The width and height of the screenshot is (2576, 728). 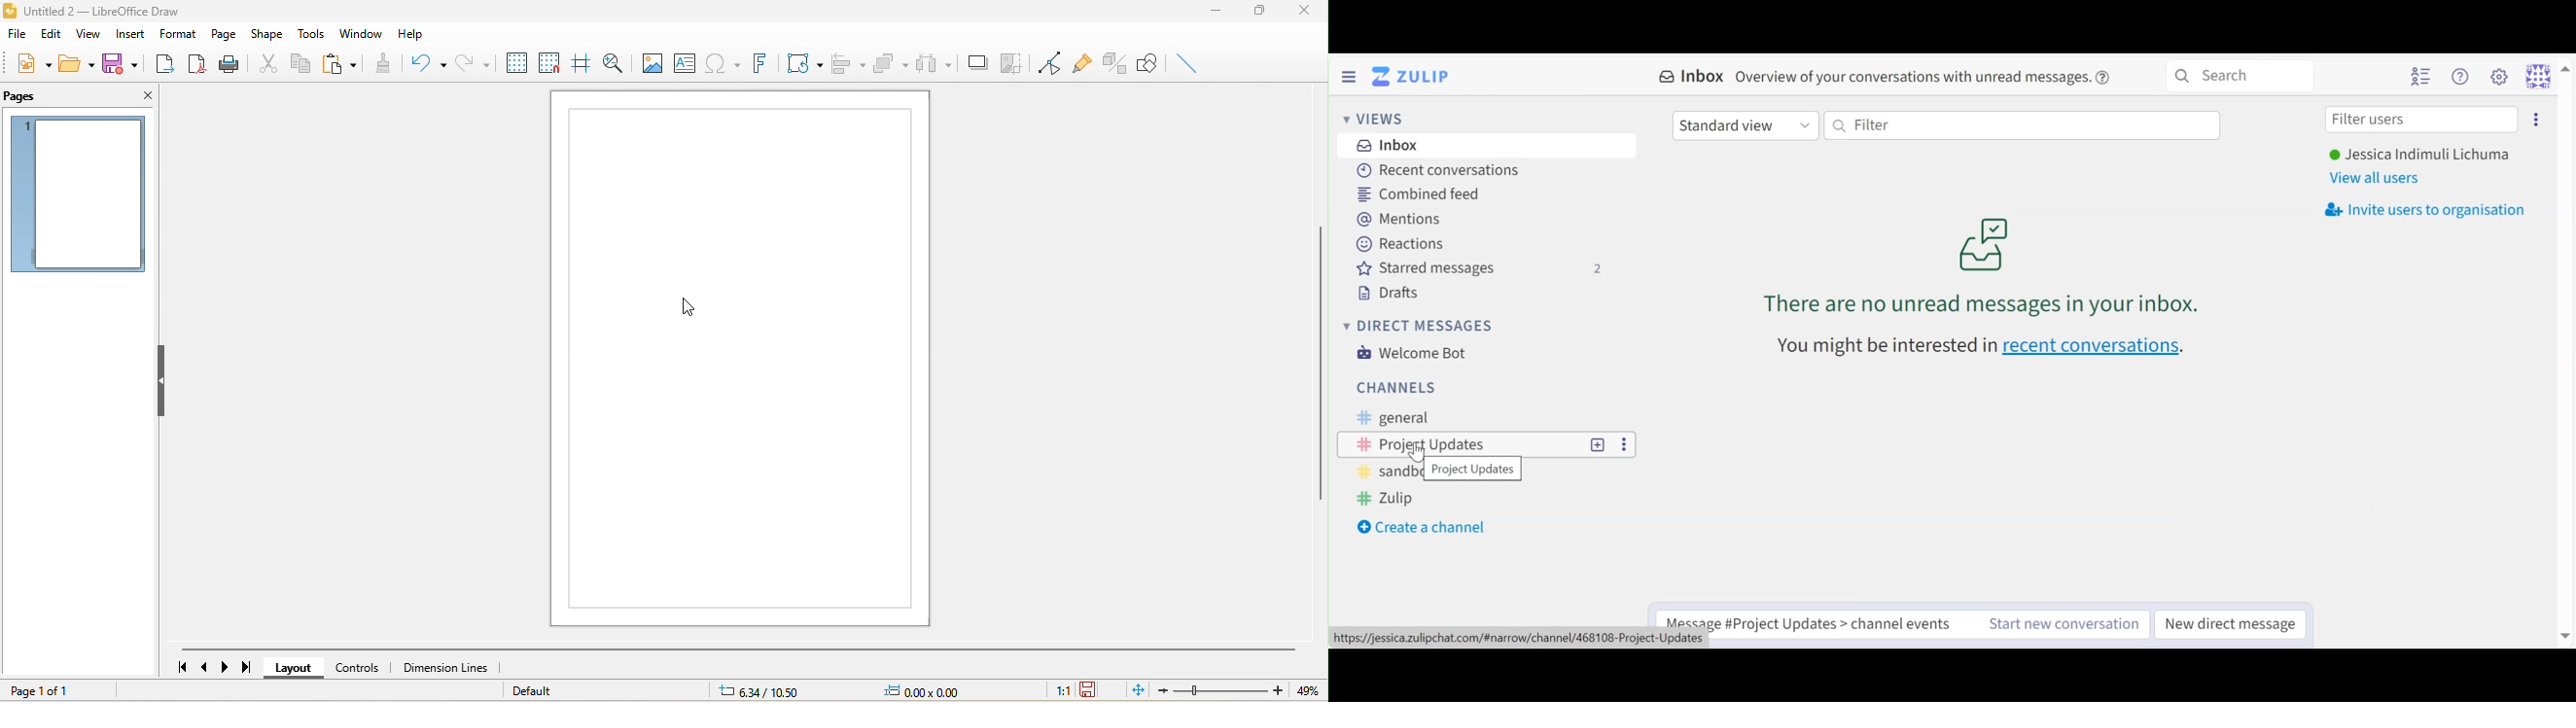 I want to click on page 1 of 1, so click(x=46, y=688).